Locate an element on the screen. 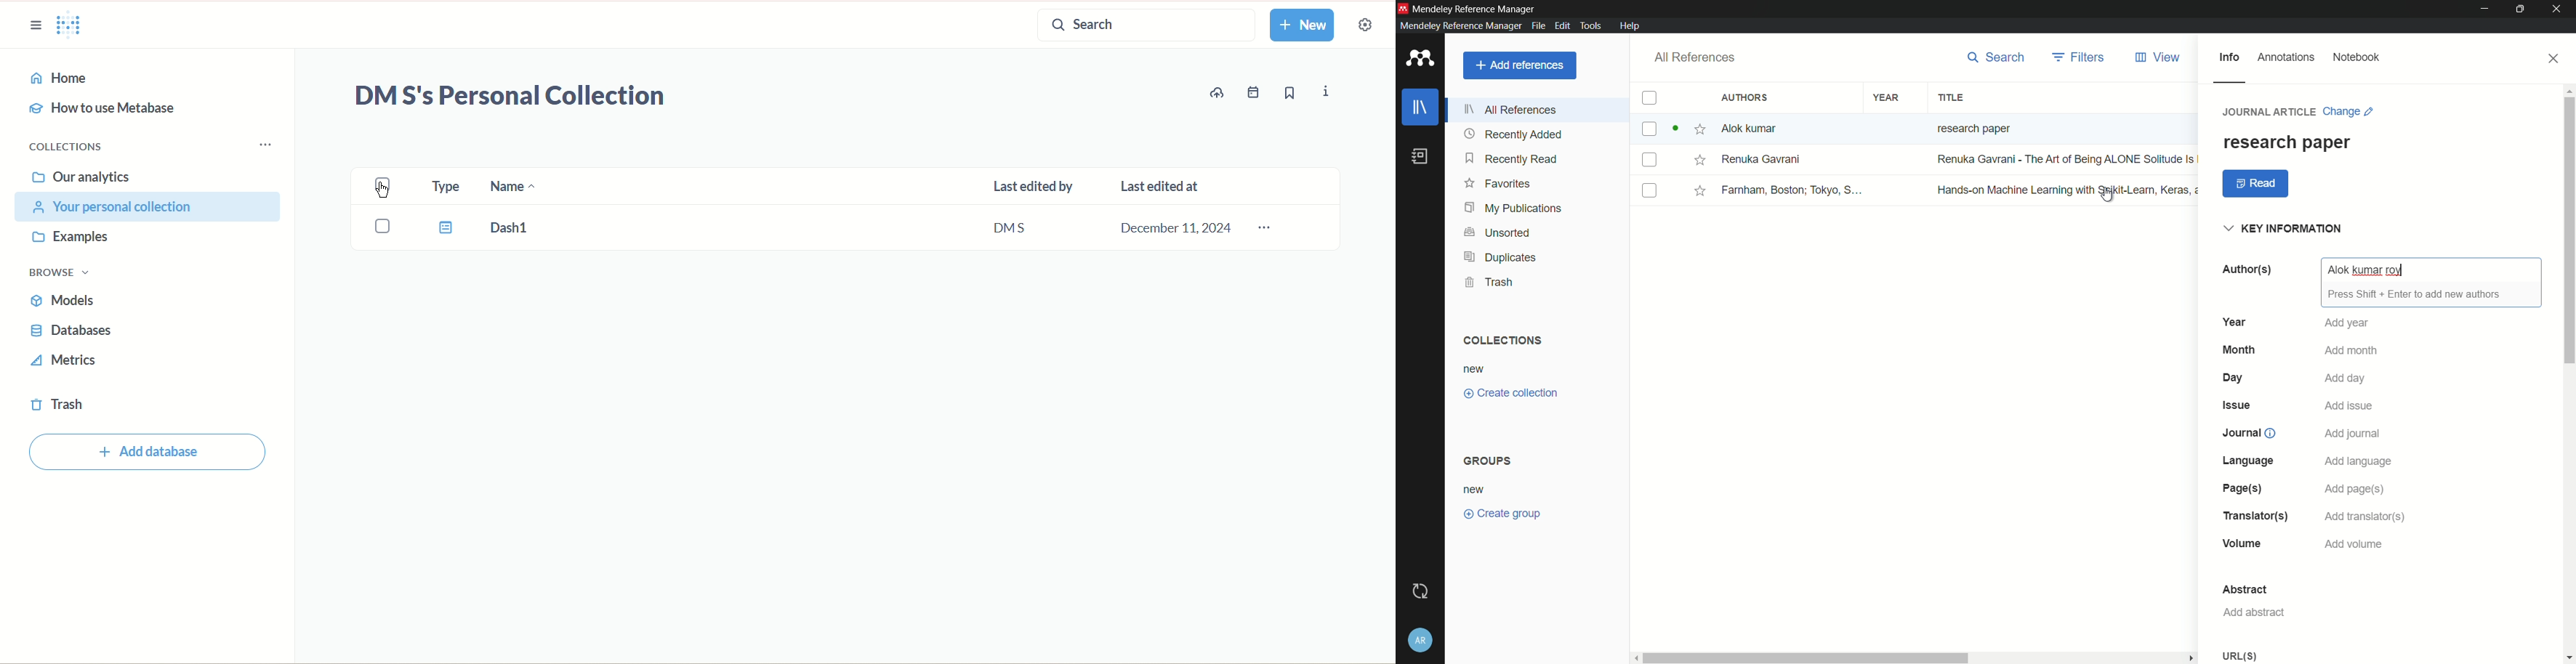 This screenshot has width=2576, height=672. add reference is located at coordinates (1519, 65).